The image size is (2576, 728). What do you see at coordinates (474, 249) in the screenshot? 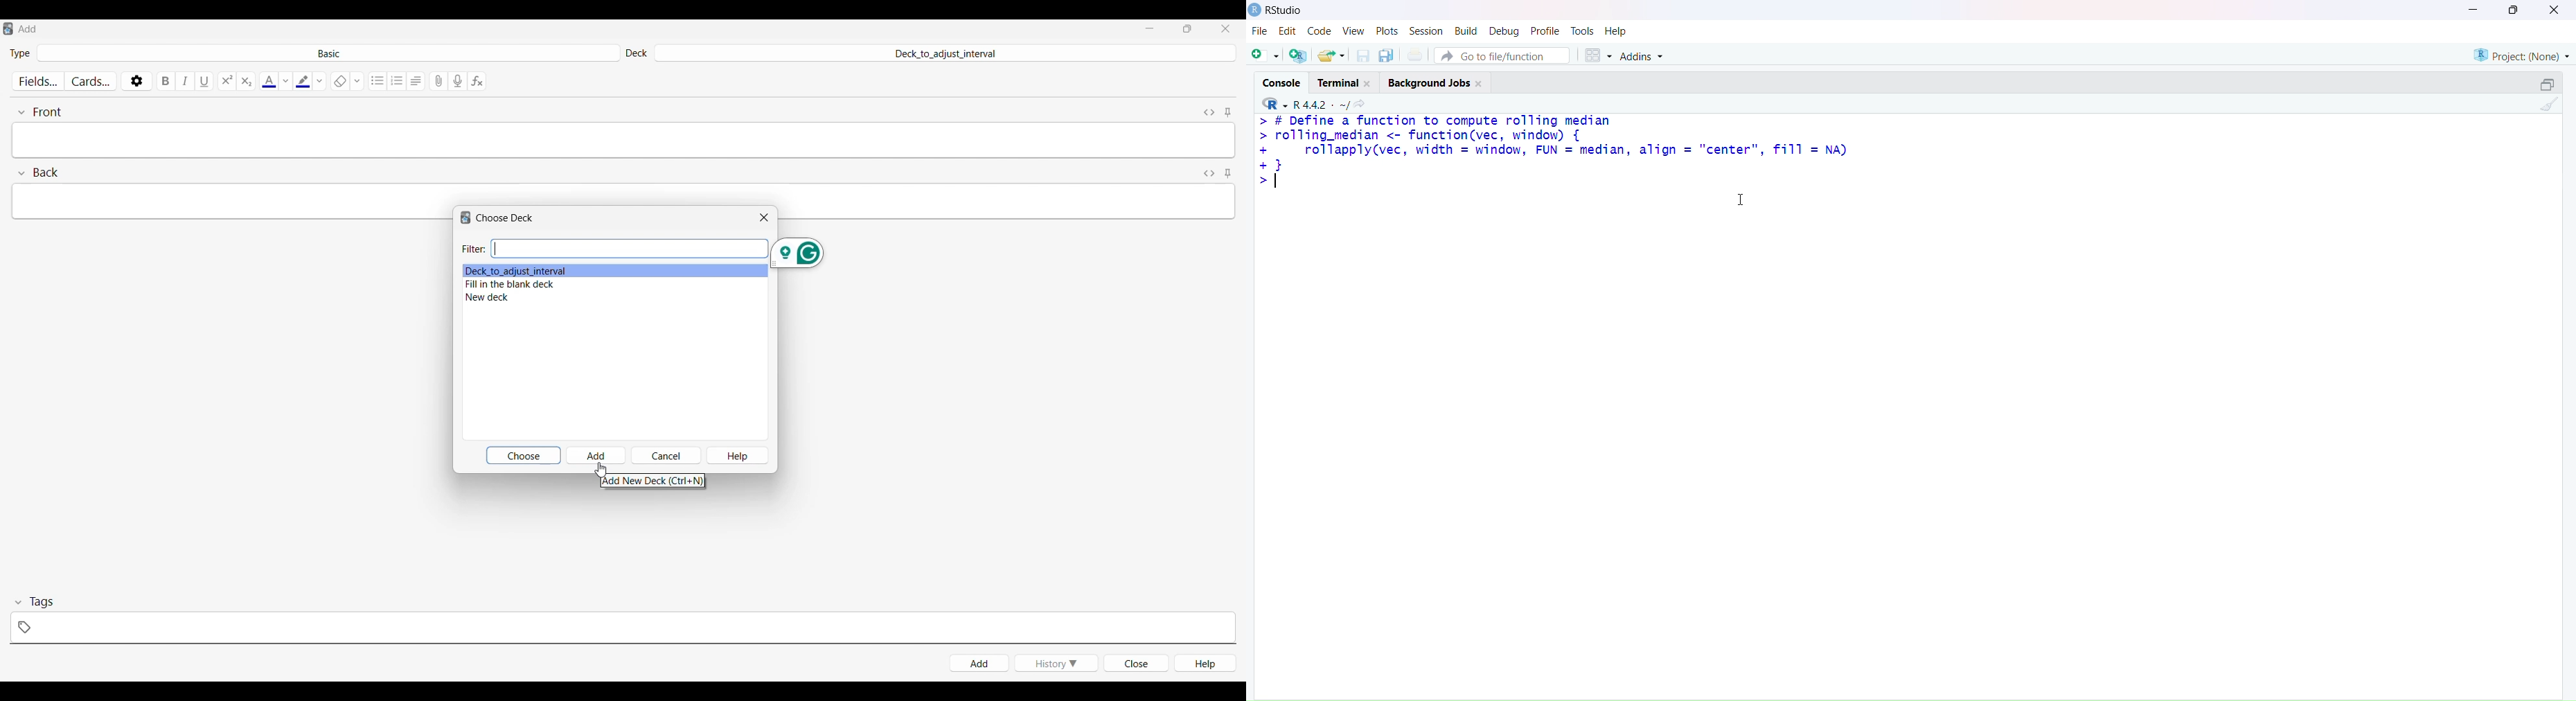
I see `Indicates Filter input` at bounding box center [474, 249].